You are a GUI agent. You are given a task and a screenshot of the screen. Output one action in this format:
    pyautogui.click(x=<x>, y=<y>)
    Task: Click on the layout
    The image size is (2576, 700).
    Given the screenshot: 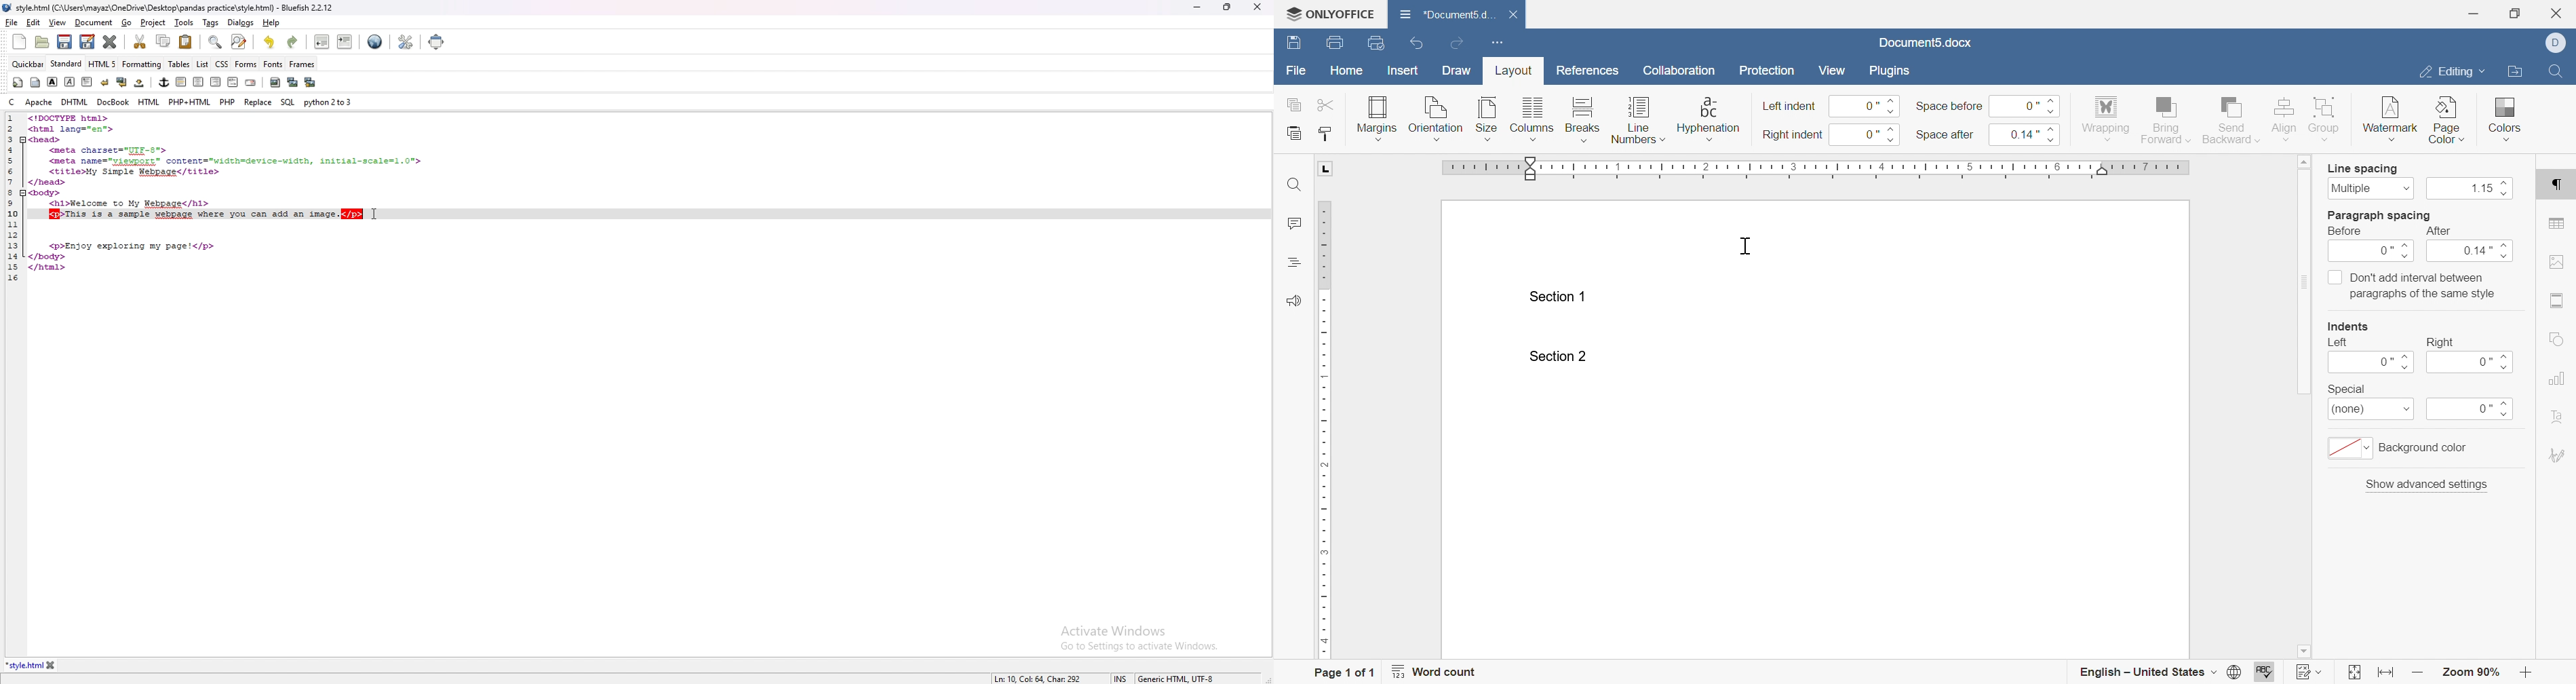 What is the action you would take?
    pyautogui.click(x=1516, y=73)
    